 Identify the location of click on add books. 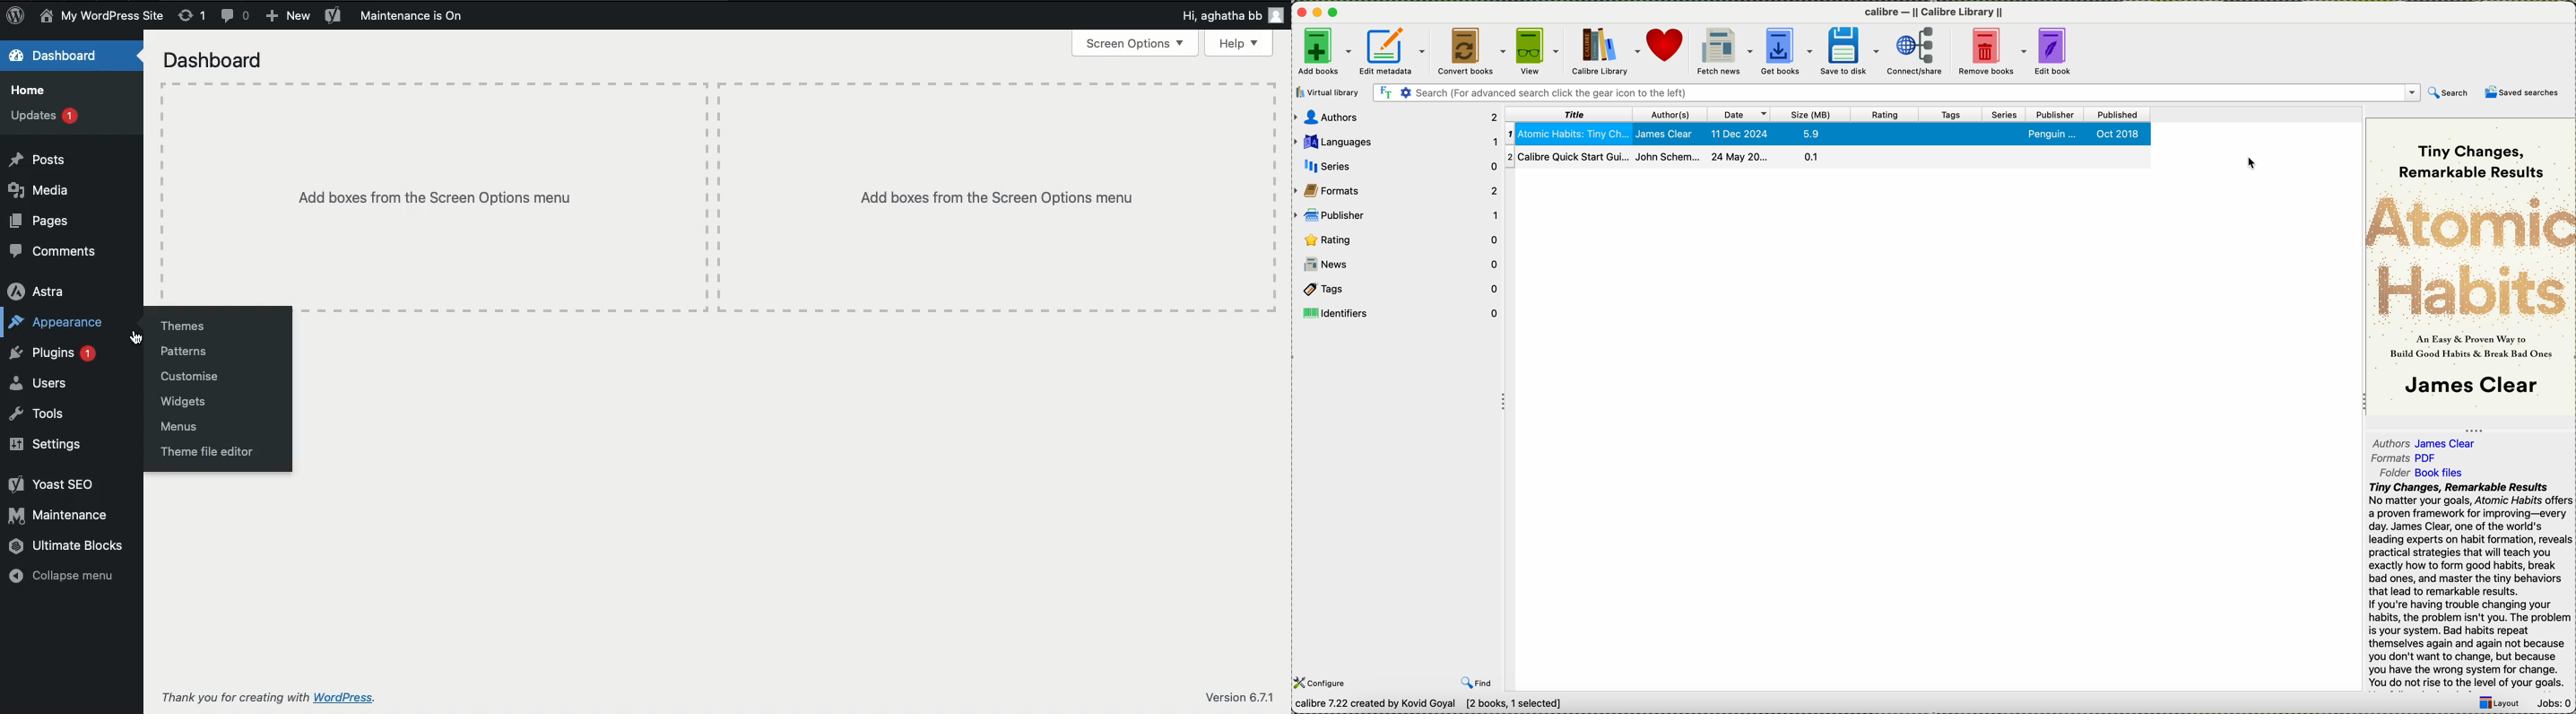
(1323, 53).